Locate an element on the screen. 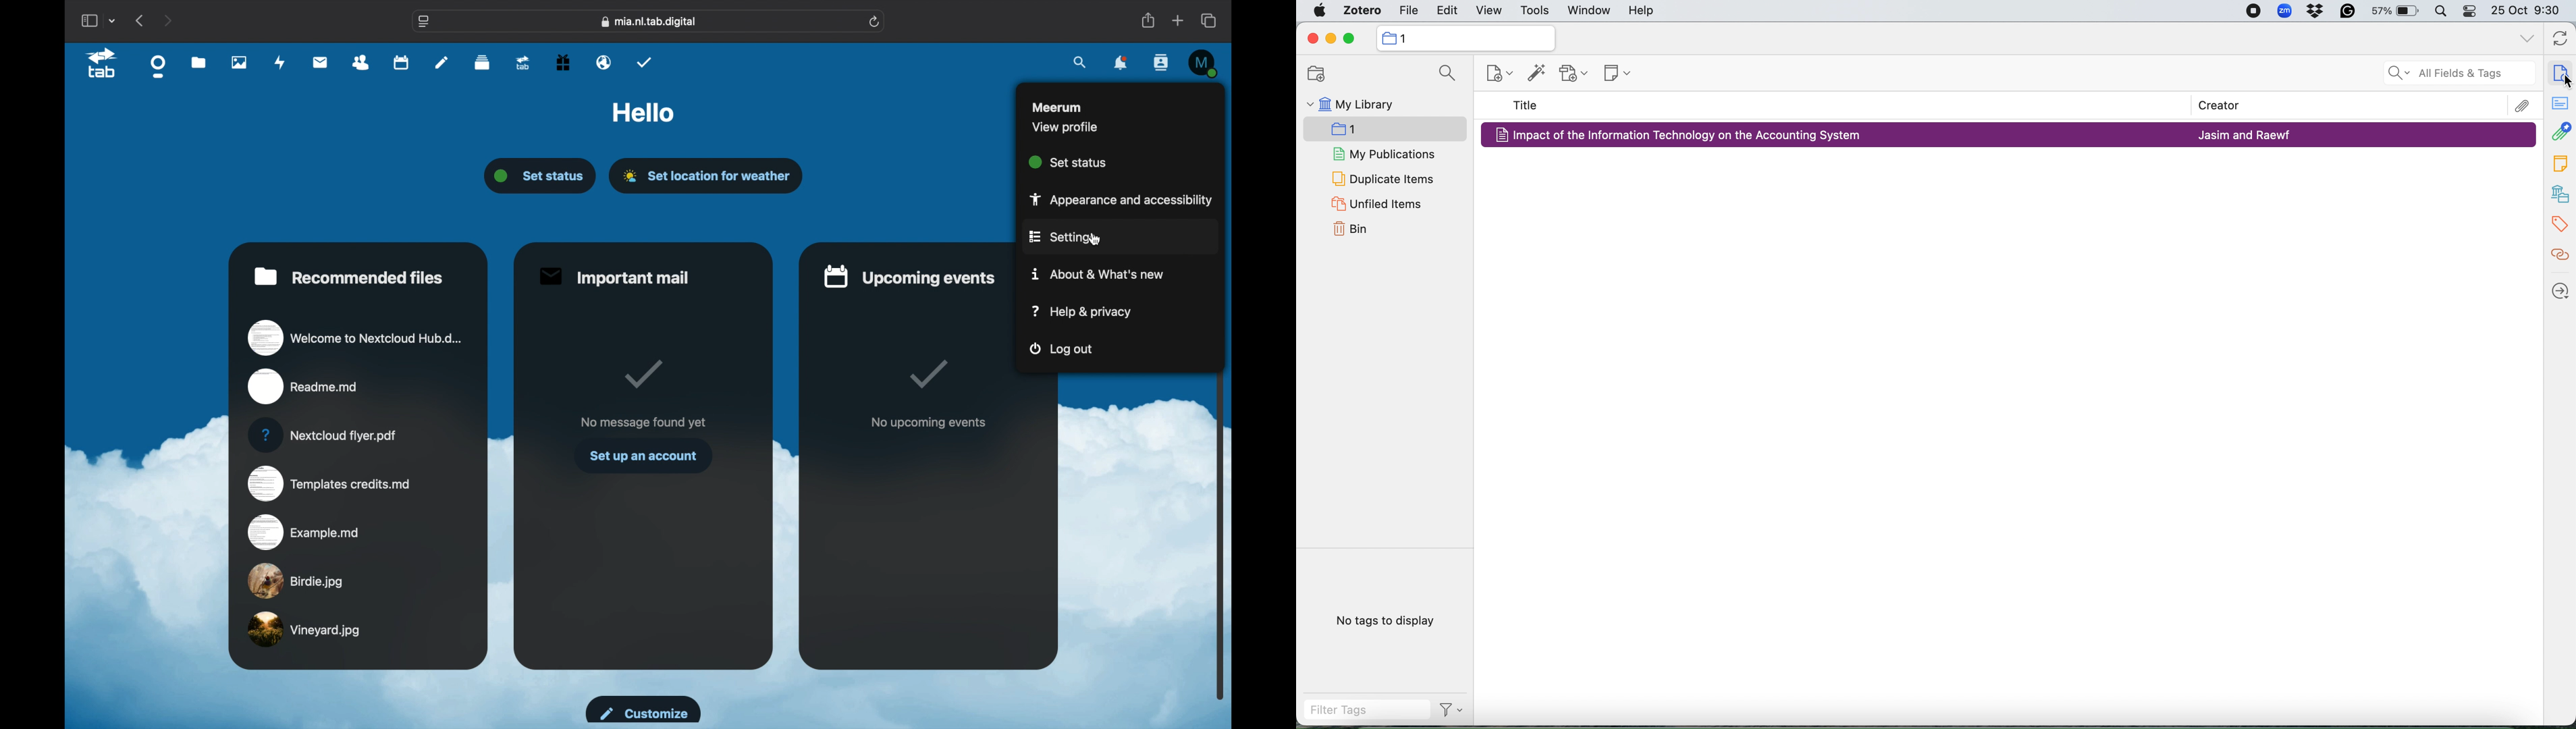 The image size is (2576, 756). zoom is located at coordinates (2285, 10).